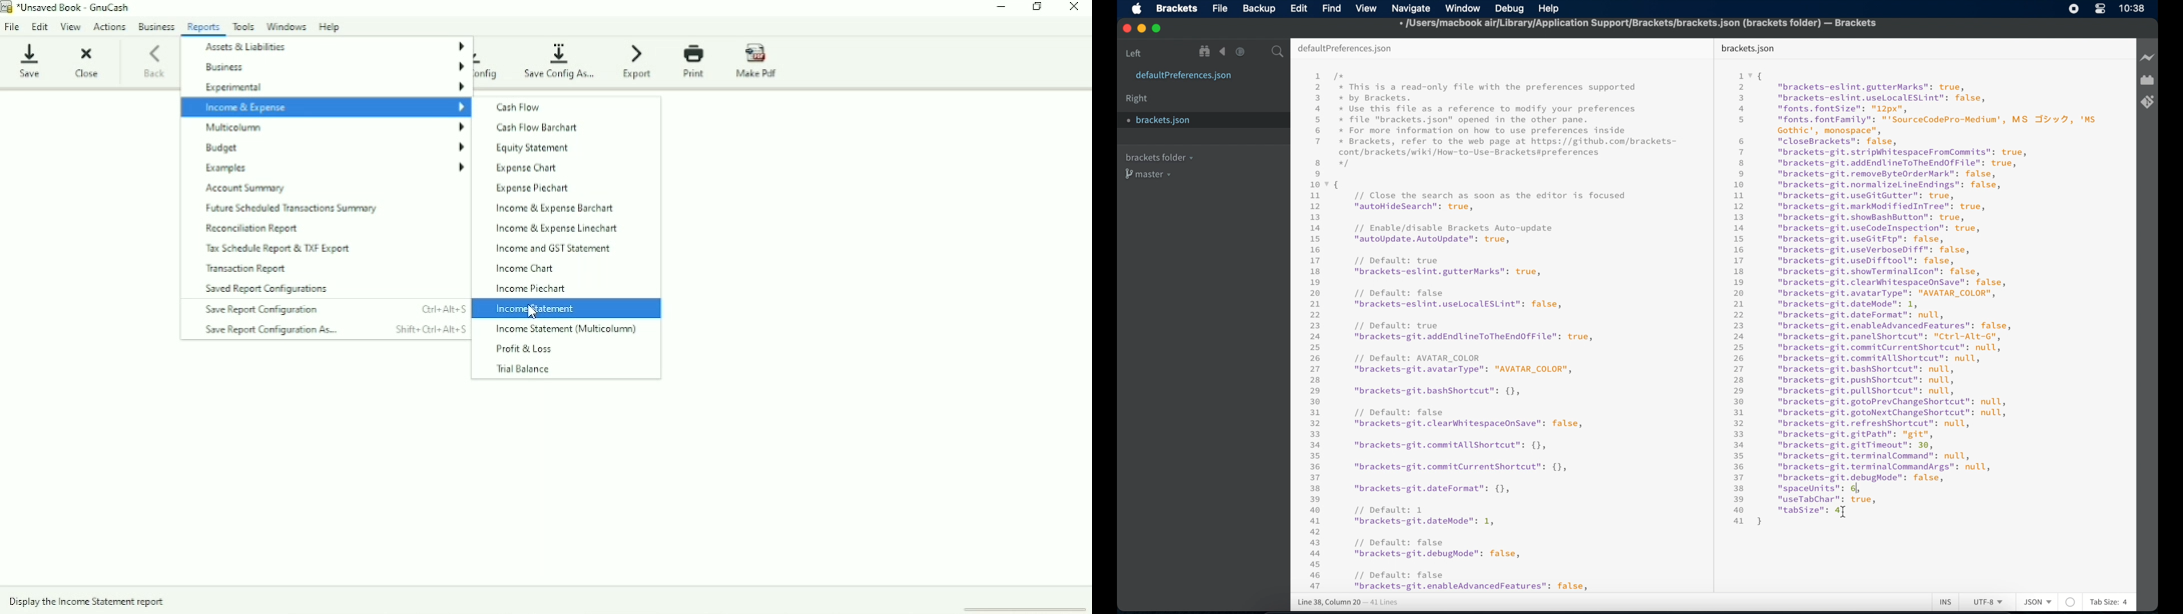  What do you see at coordinates (292, 209) in the screenshot?
I see `Future Scheduled Transaction Summary` at bounding box center [292, 209].